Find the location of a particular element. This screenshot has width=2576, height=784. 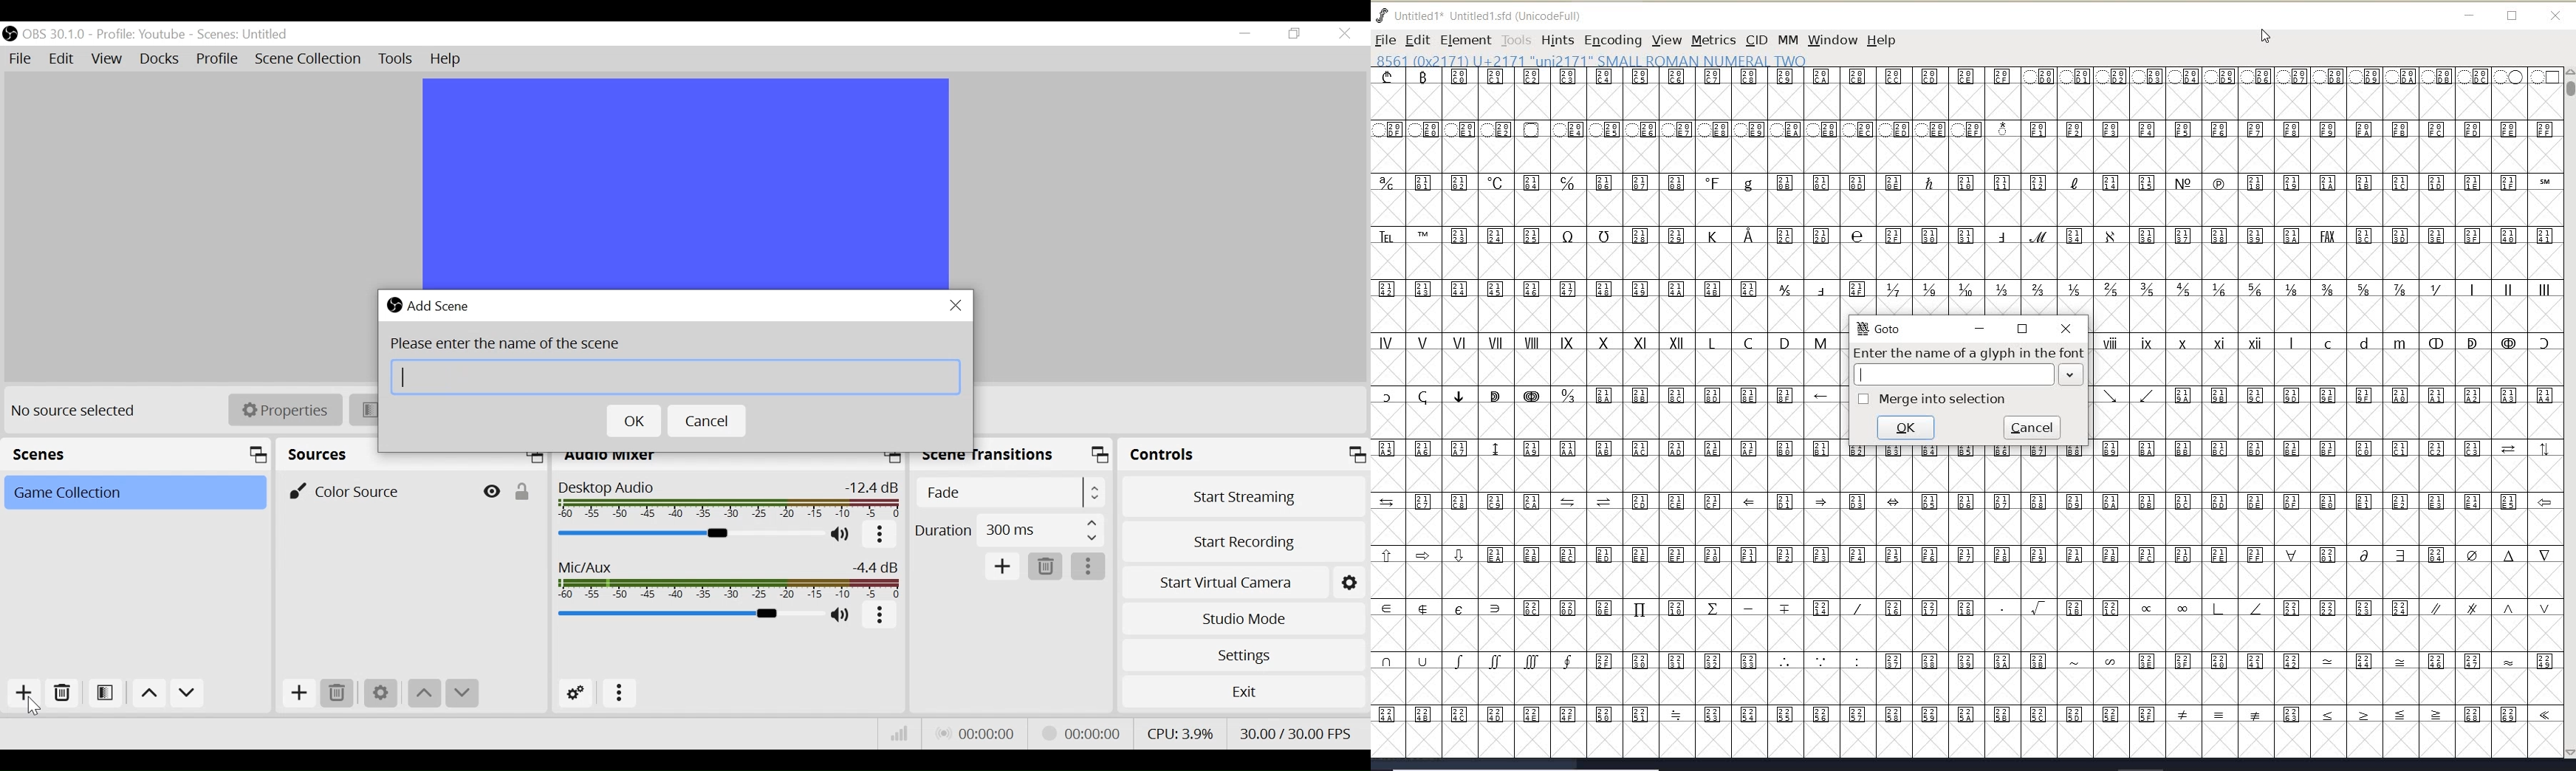

SCROLLBAR is located at coordinates (2569, 414).